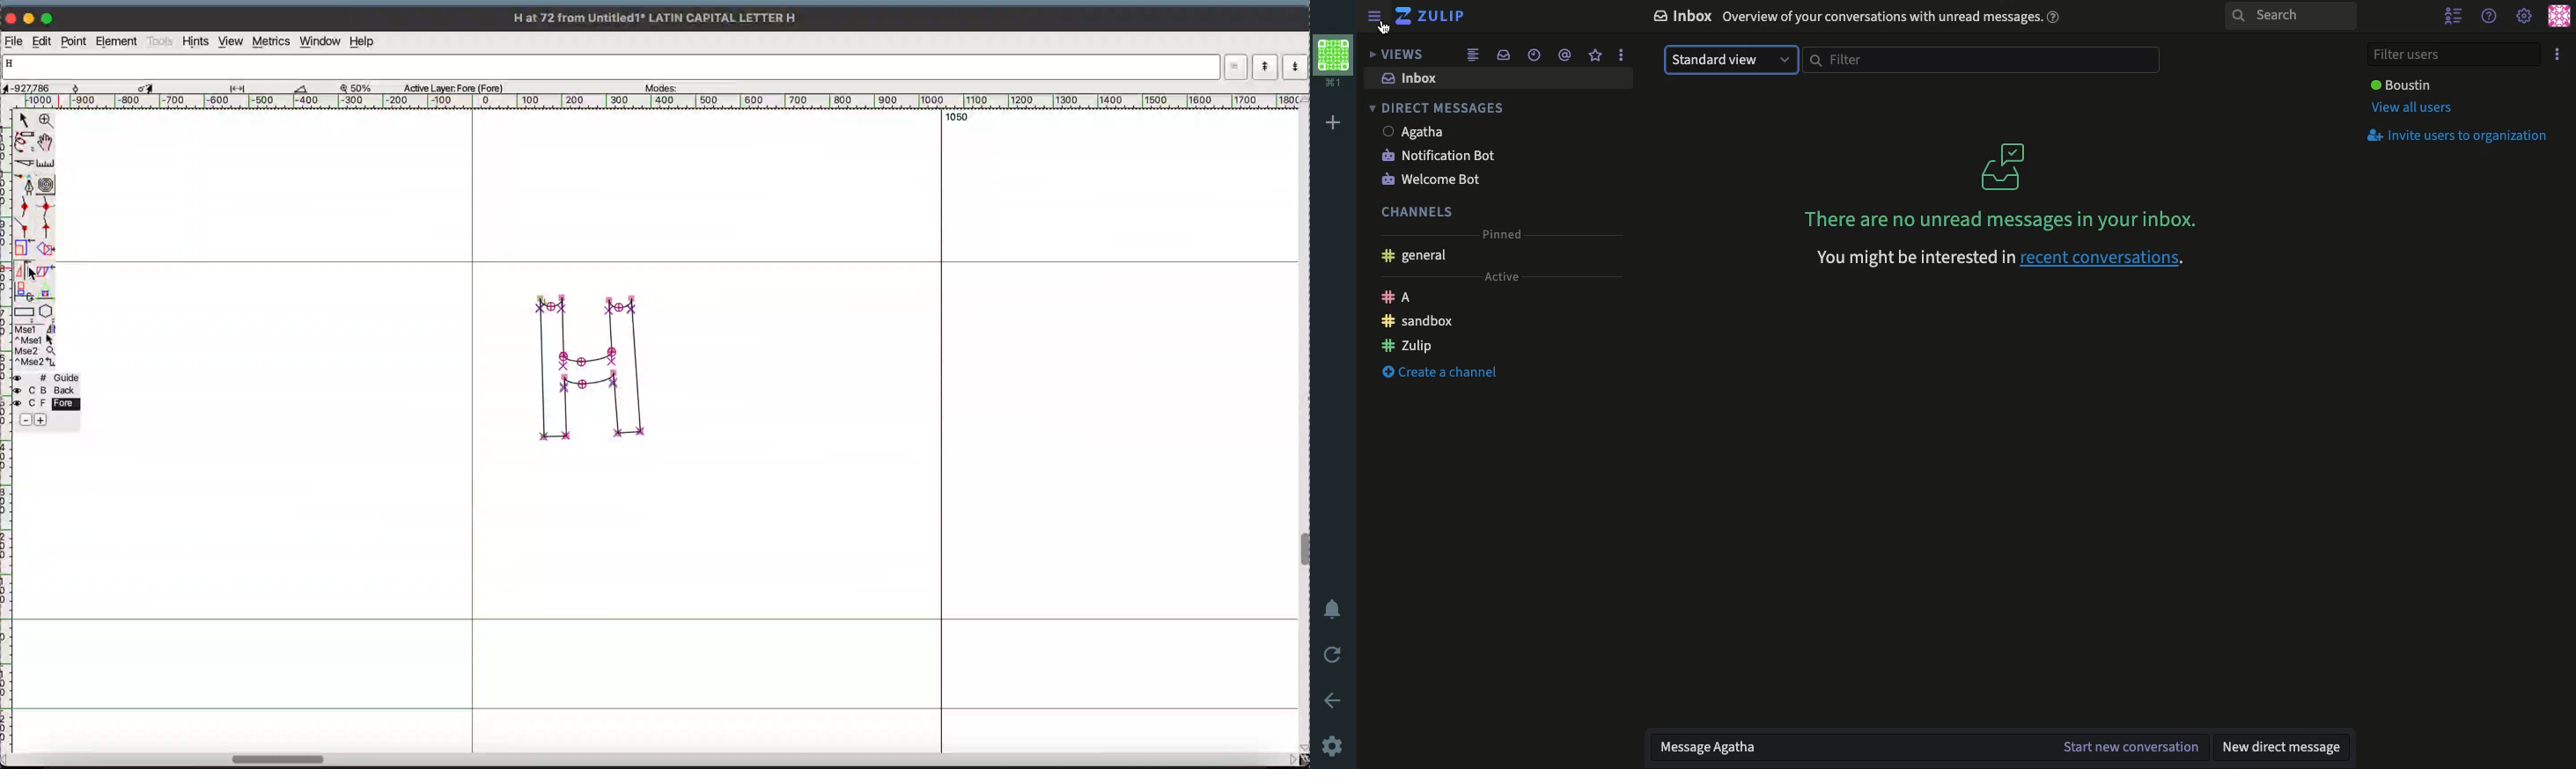 Image resolution: width=2576 pixels, height=784 pixels. What do you see at coordinates (2291, 14) in the screenshot?
I see `Search` at bounding box center [2291, 14].